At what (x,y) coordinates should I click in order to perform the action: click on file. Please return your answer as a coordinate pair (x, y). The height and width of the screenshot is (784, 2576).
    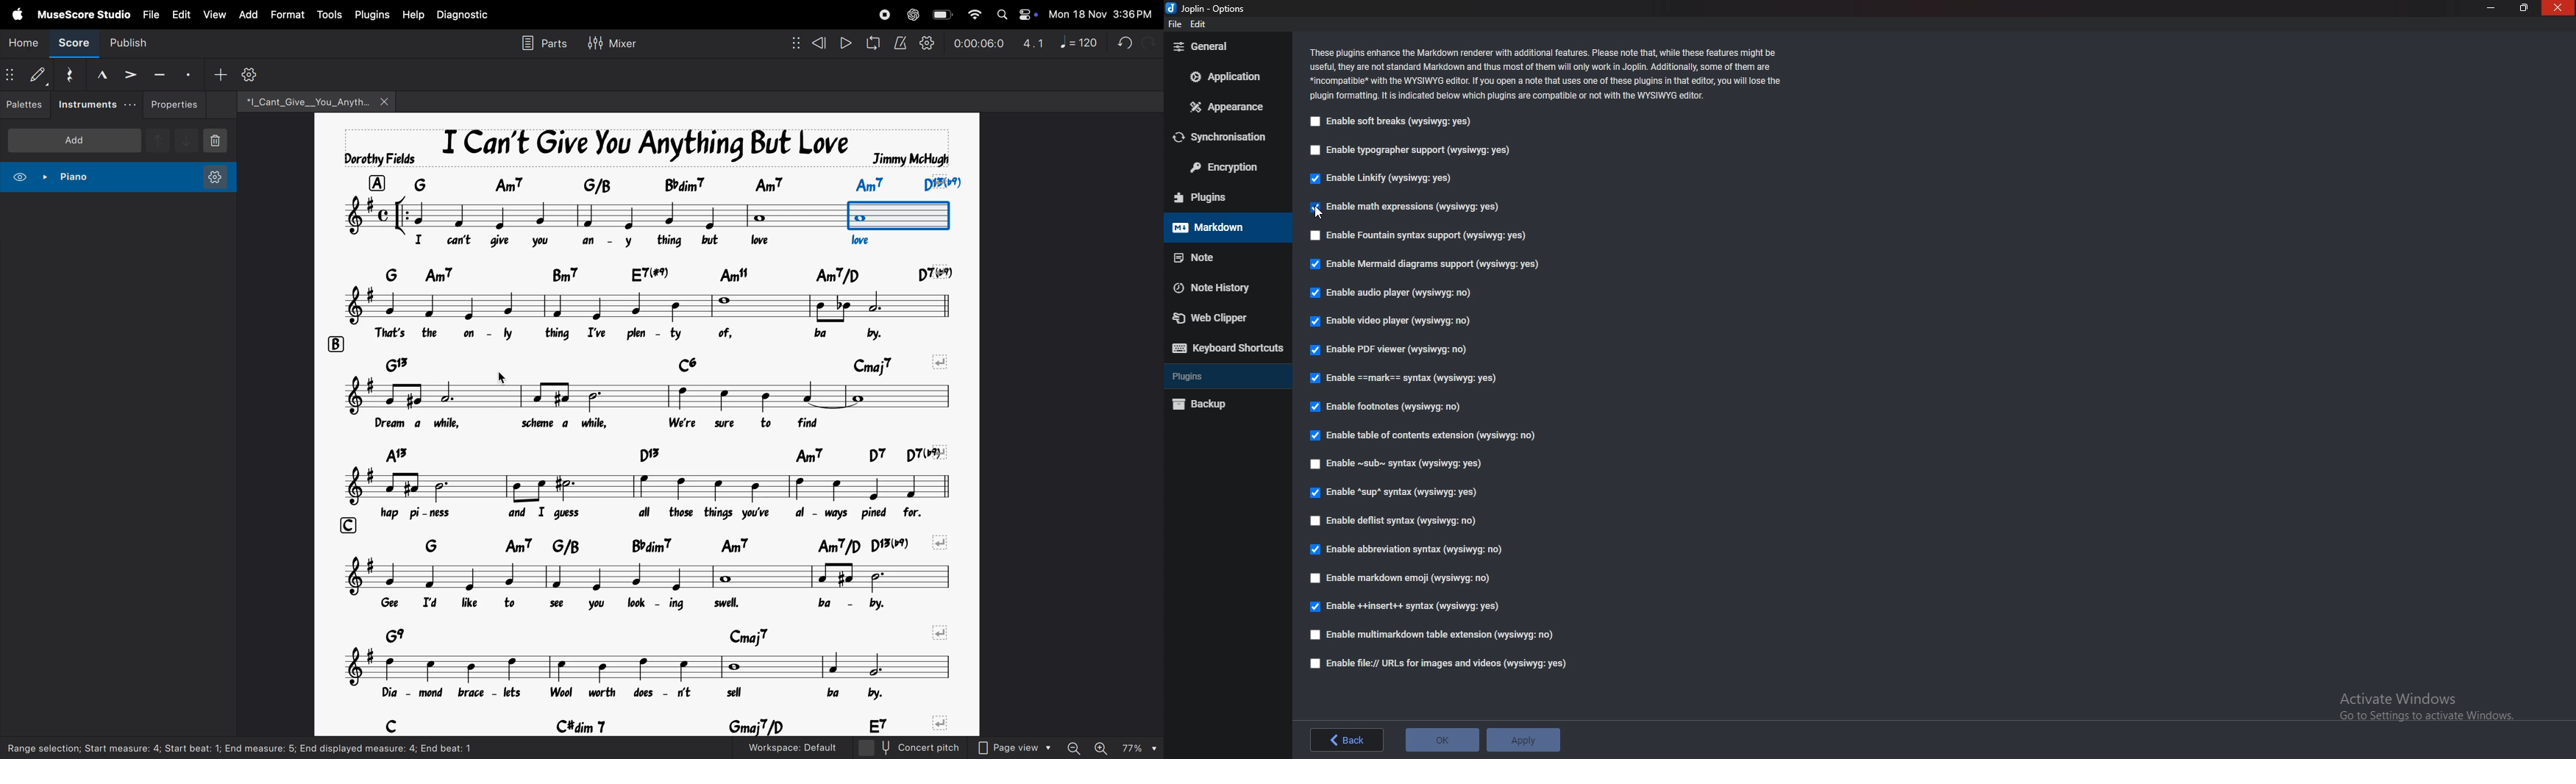
    Looking at the image, I should click on (148, 13).